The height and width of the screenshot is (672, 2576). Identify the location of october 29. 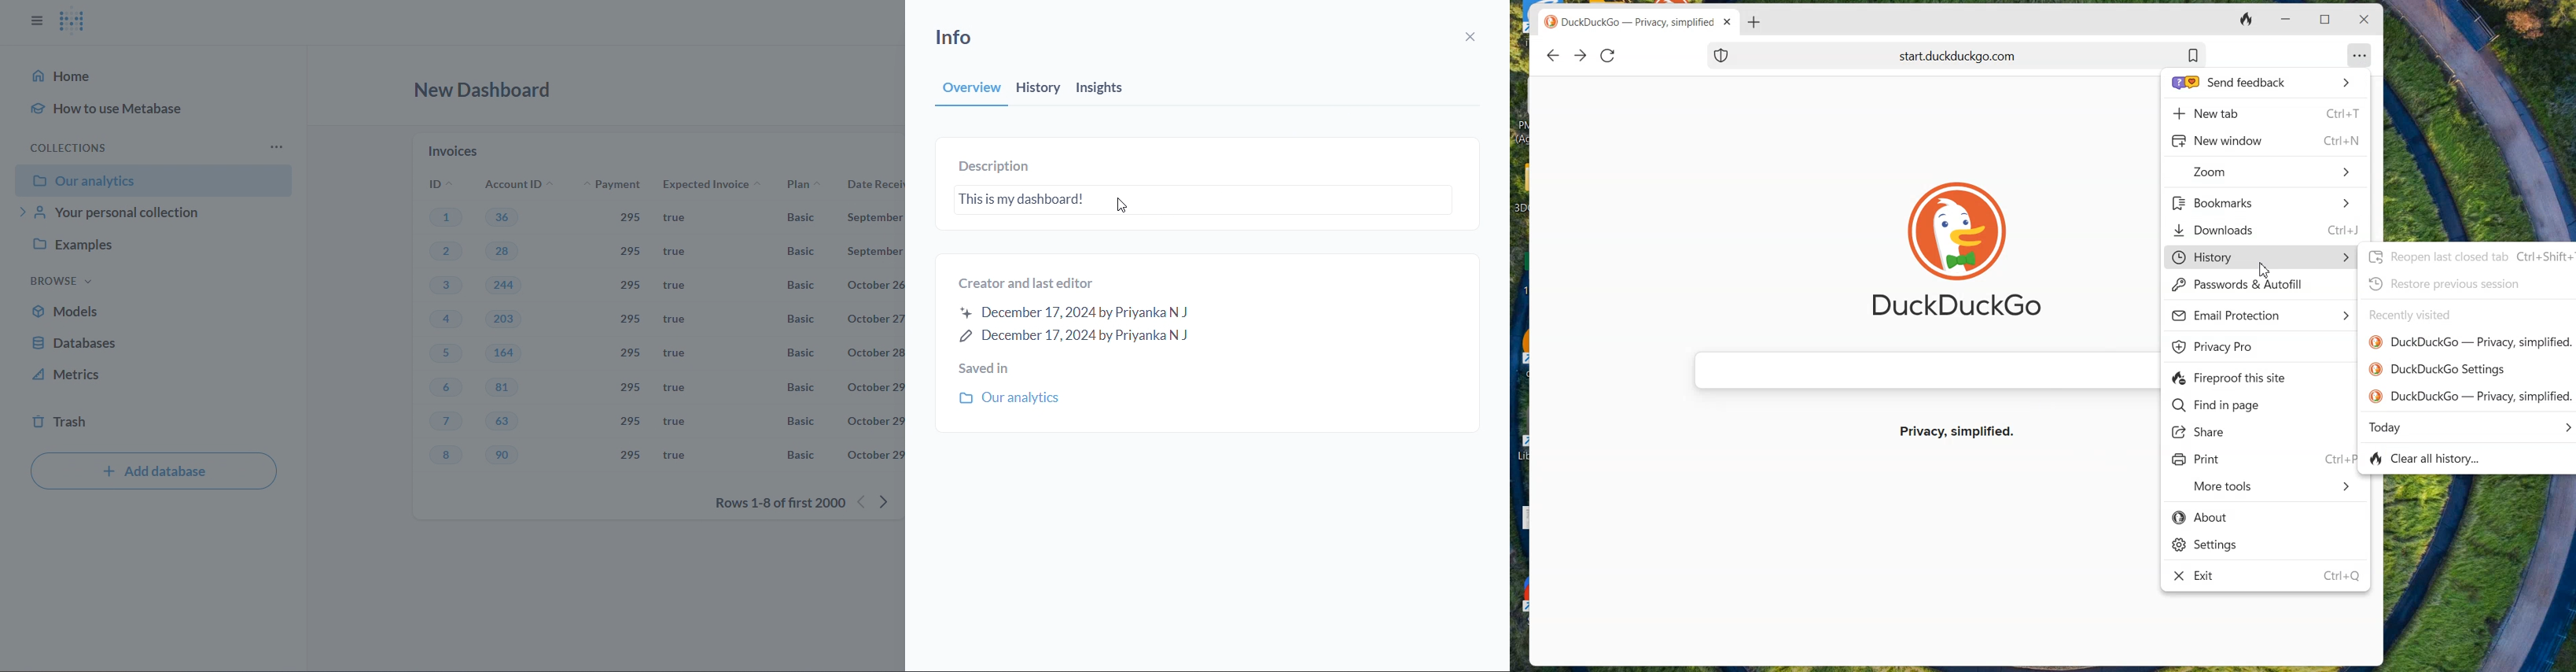
(874, 387).